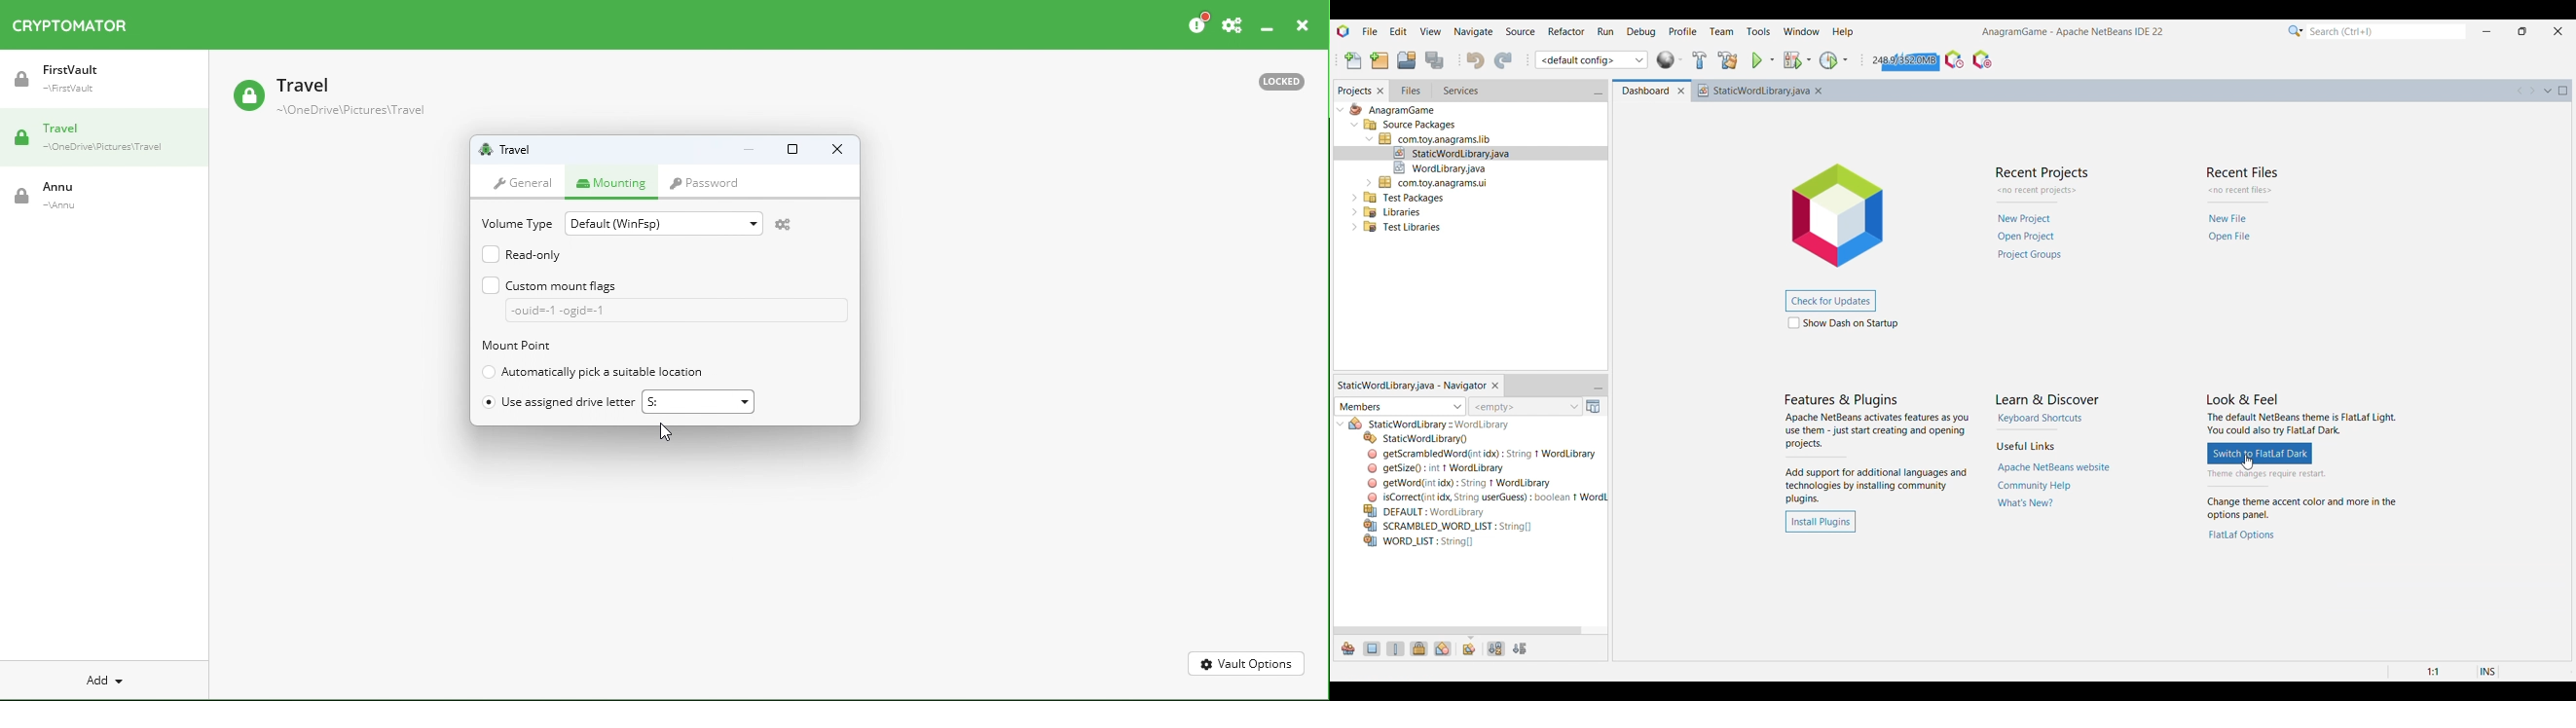 The image size is (2576, 728). What do you see at coordinates (1495, 386) in the screenshot?
I see `Close current selection` at bounding box center [1495, 386].